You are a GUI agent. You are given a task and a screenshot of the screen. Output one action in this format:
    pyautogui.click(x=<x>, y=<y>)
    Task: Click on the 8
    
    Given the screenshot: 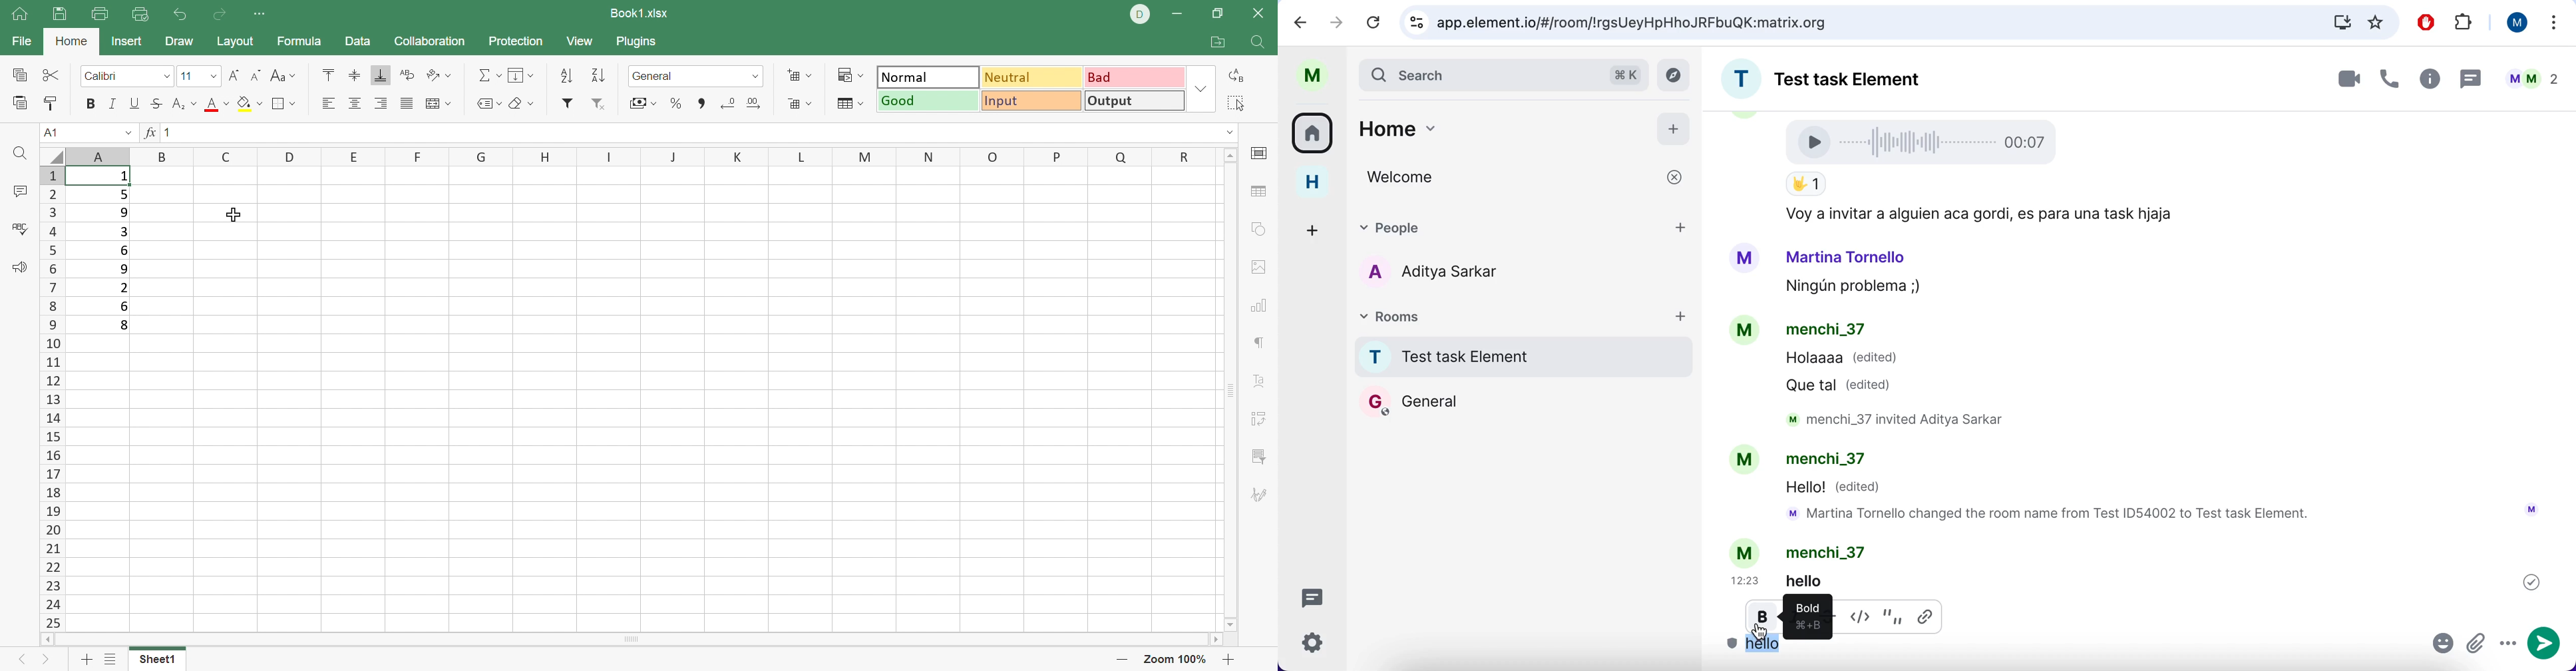 What is the action you would take?
    pyautogui.click(x=122, y=326)
    